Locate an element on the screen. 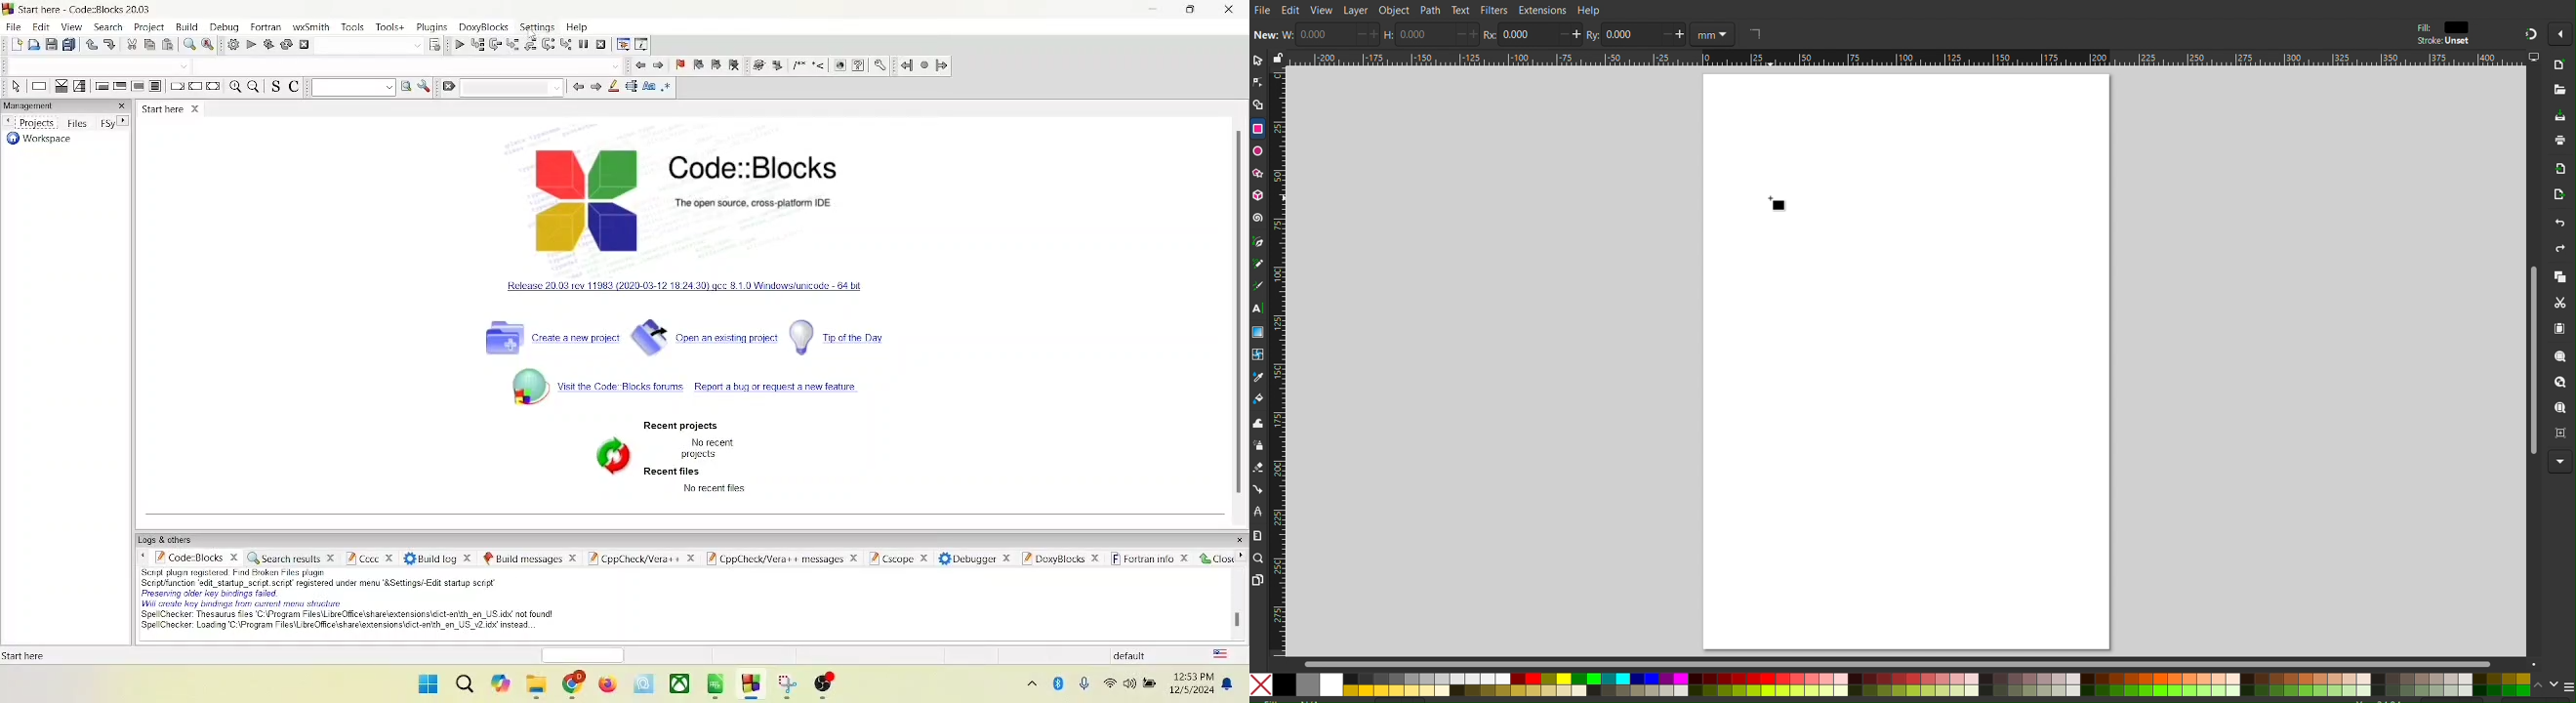  windows unicode is located at coordinates (705, 290).